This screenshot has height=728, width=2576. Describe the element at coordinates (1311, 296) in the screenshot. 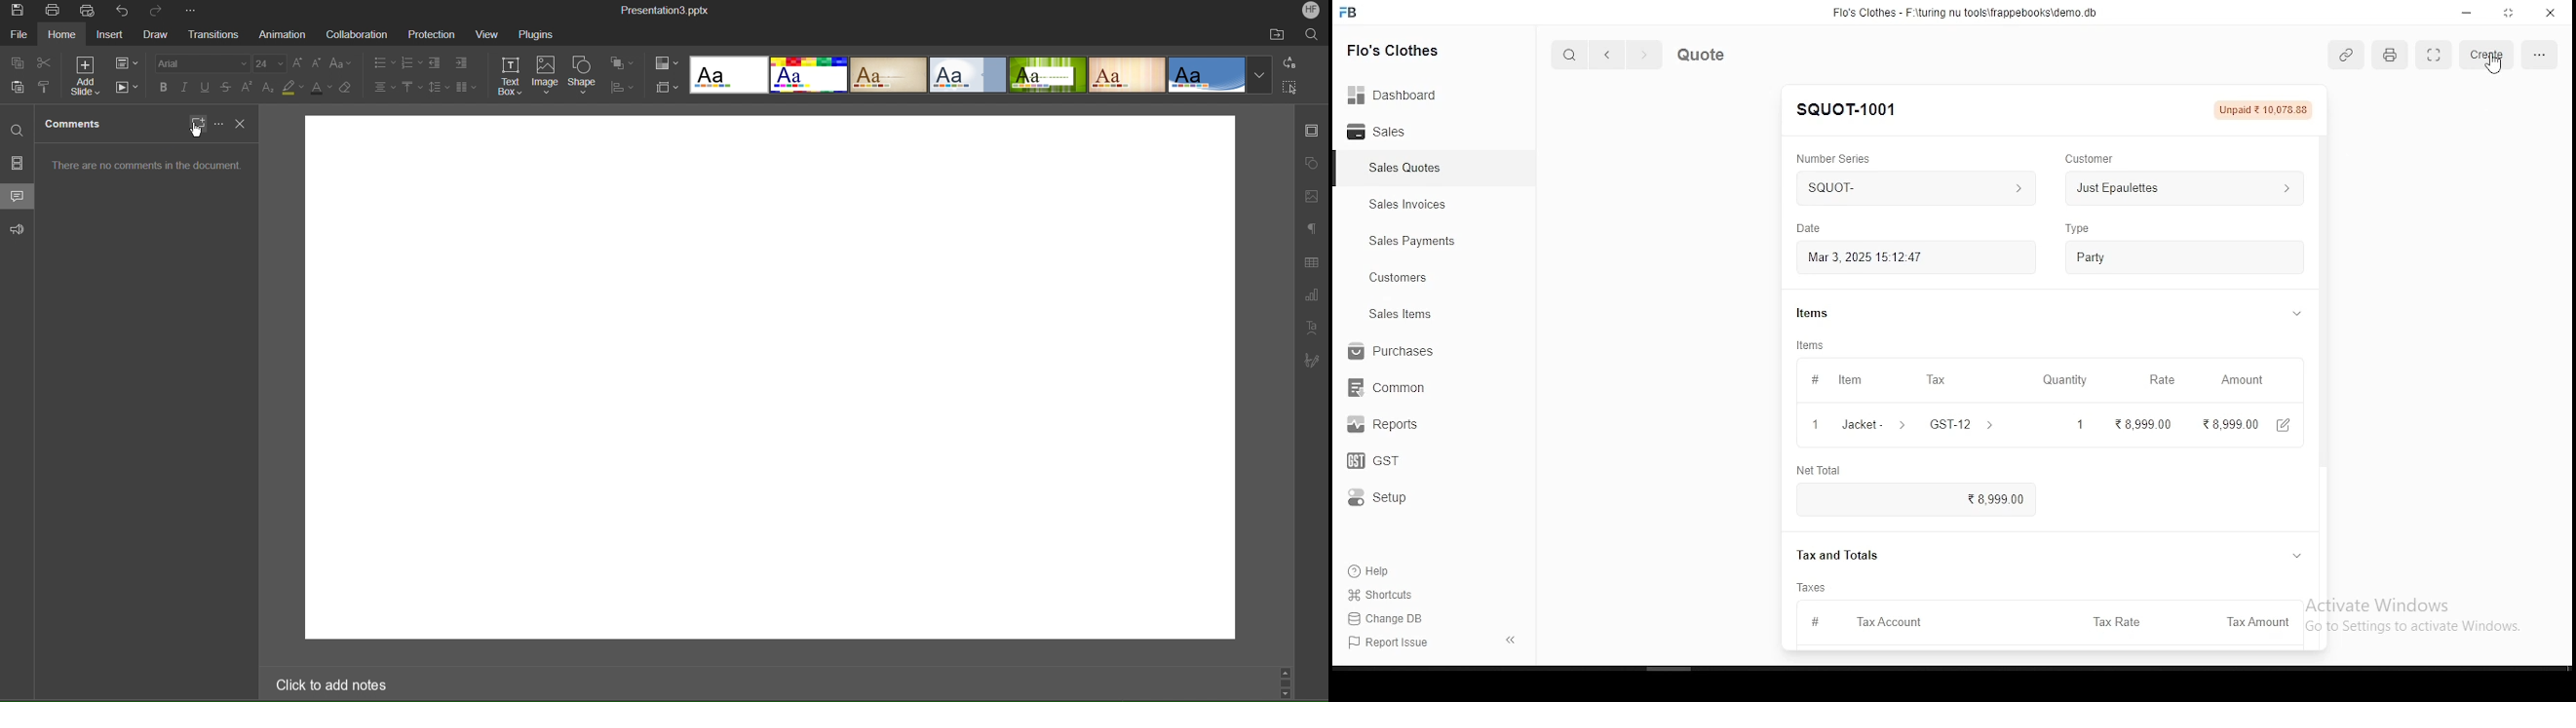

I see `Graph Settings` at that location.